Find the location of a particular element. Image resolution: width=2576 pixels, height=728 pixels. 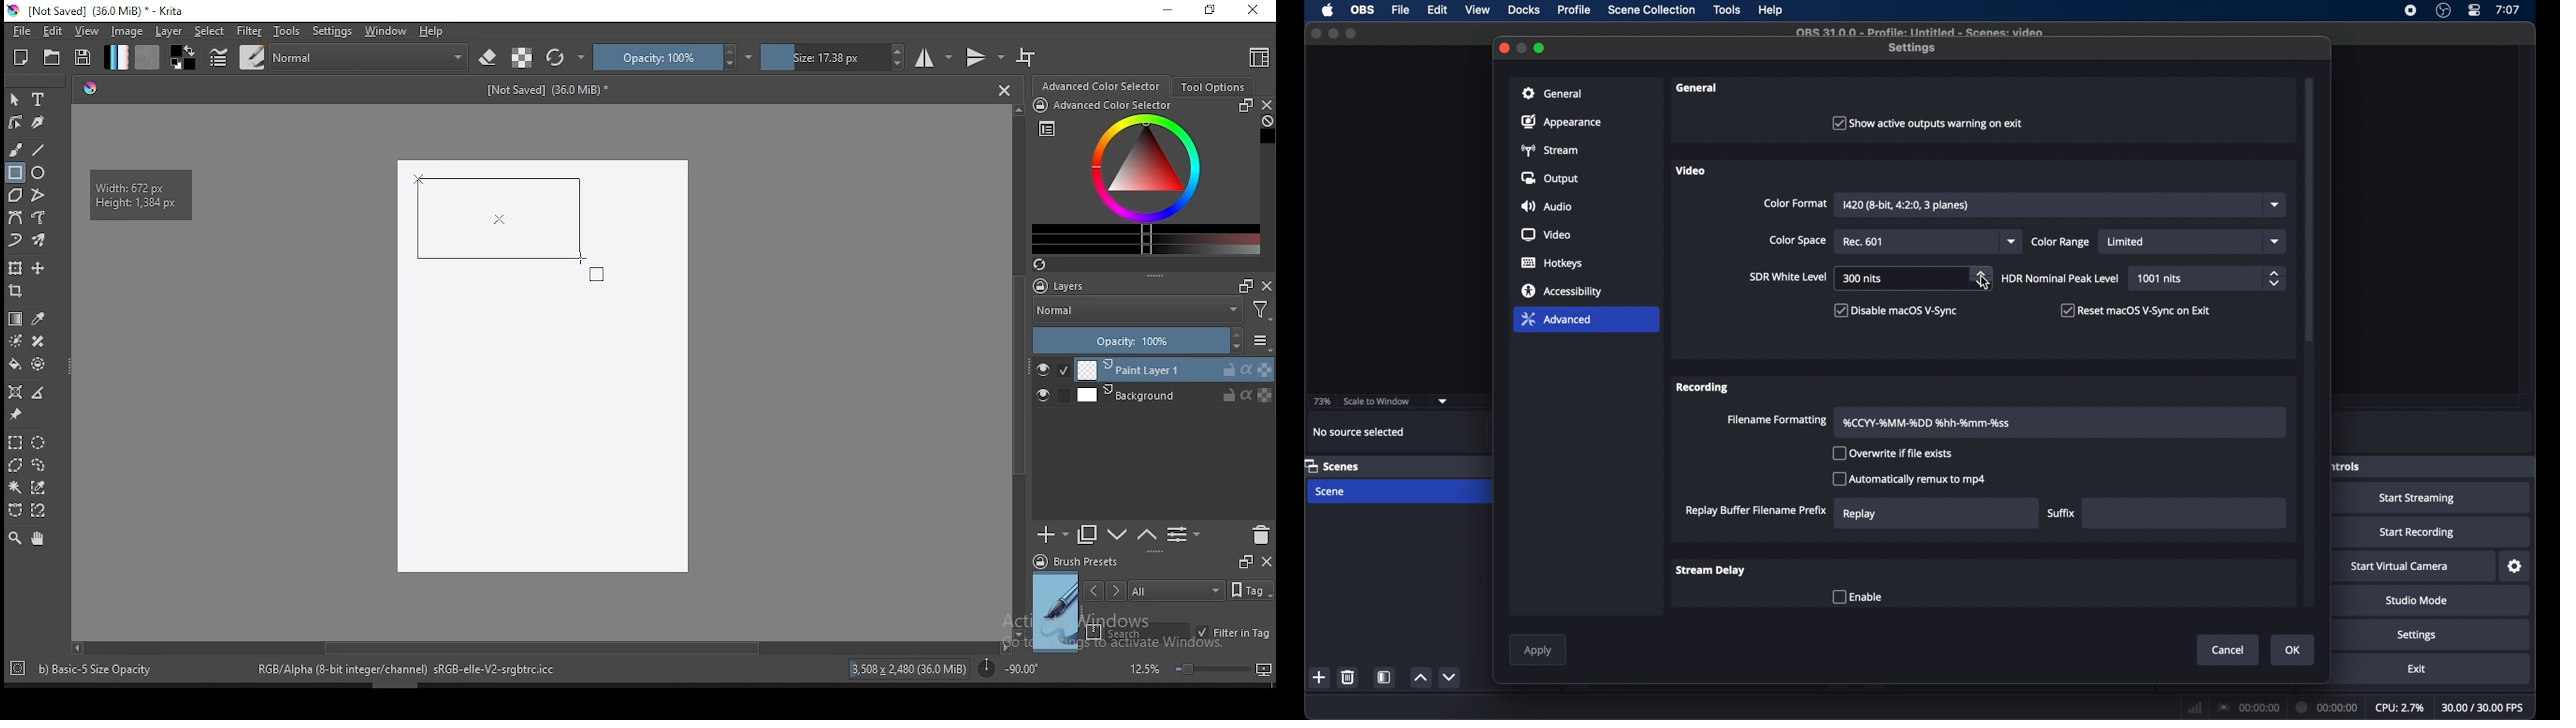

tools is located at coordinates (287, 31).